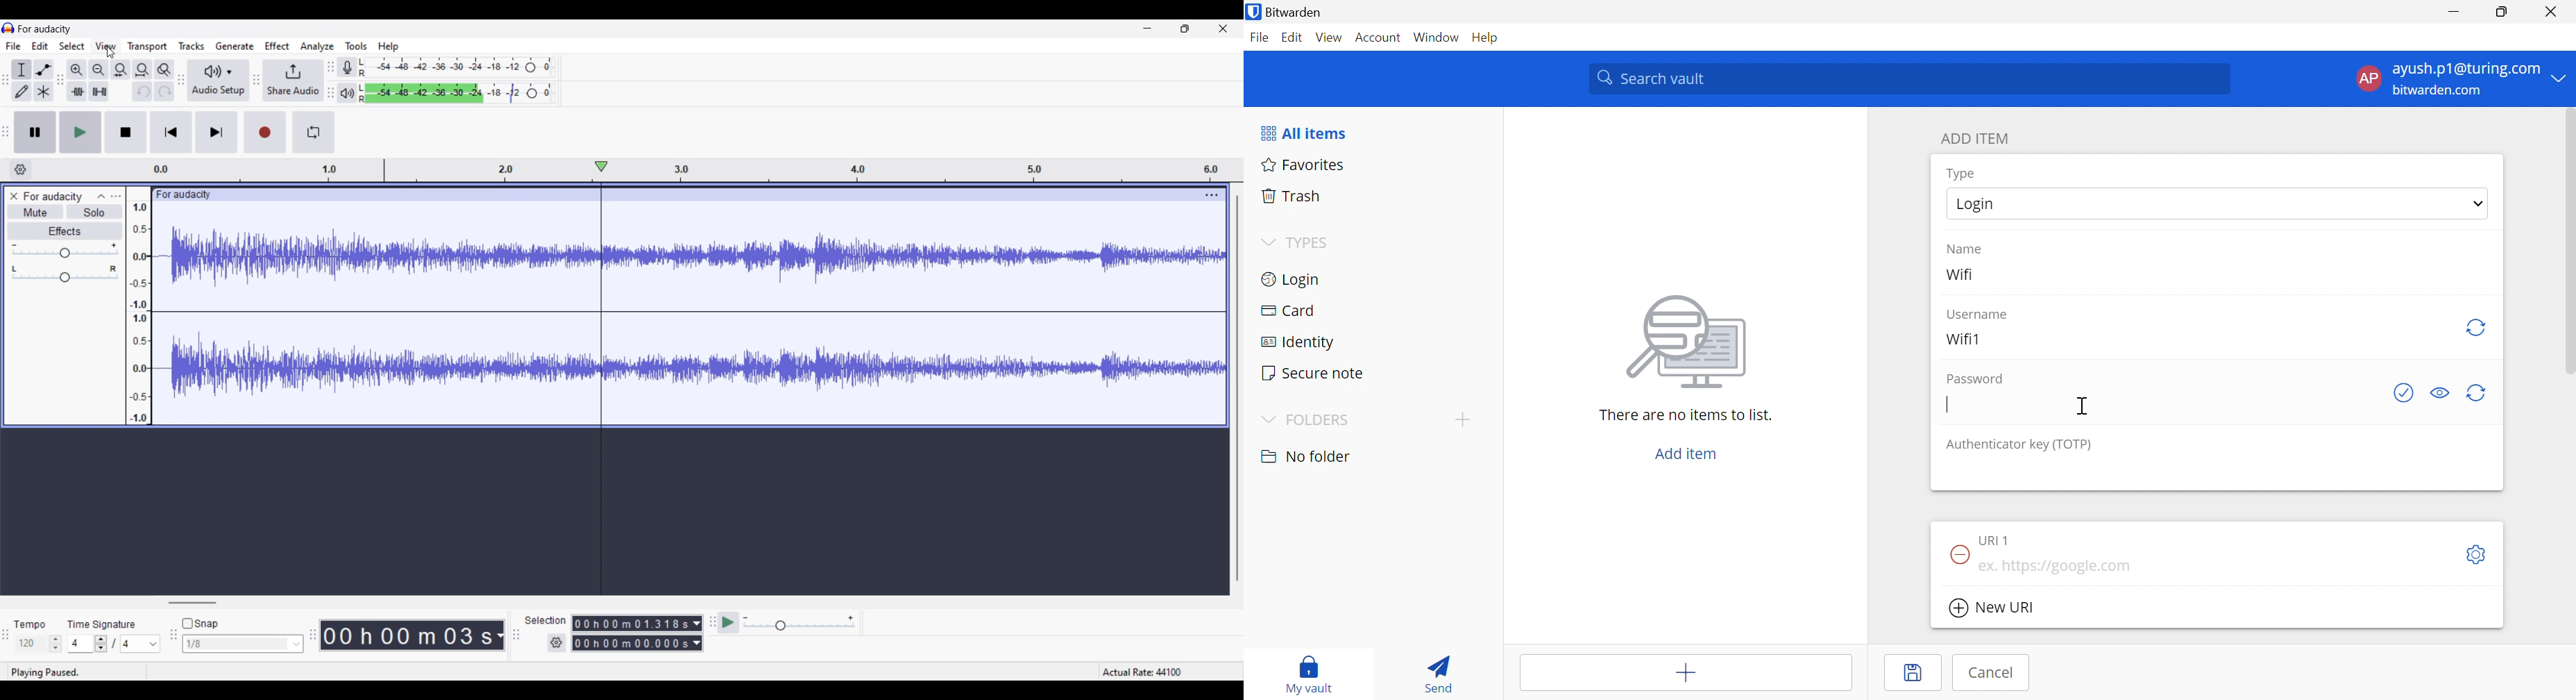 The width and height of the screenshot is (2576, 700). Describe the element at coordinates (1185, 29) in the screenshot. I see `Show in smaller tab` at that location.